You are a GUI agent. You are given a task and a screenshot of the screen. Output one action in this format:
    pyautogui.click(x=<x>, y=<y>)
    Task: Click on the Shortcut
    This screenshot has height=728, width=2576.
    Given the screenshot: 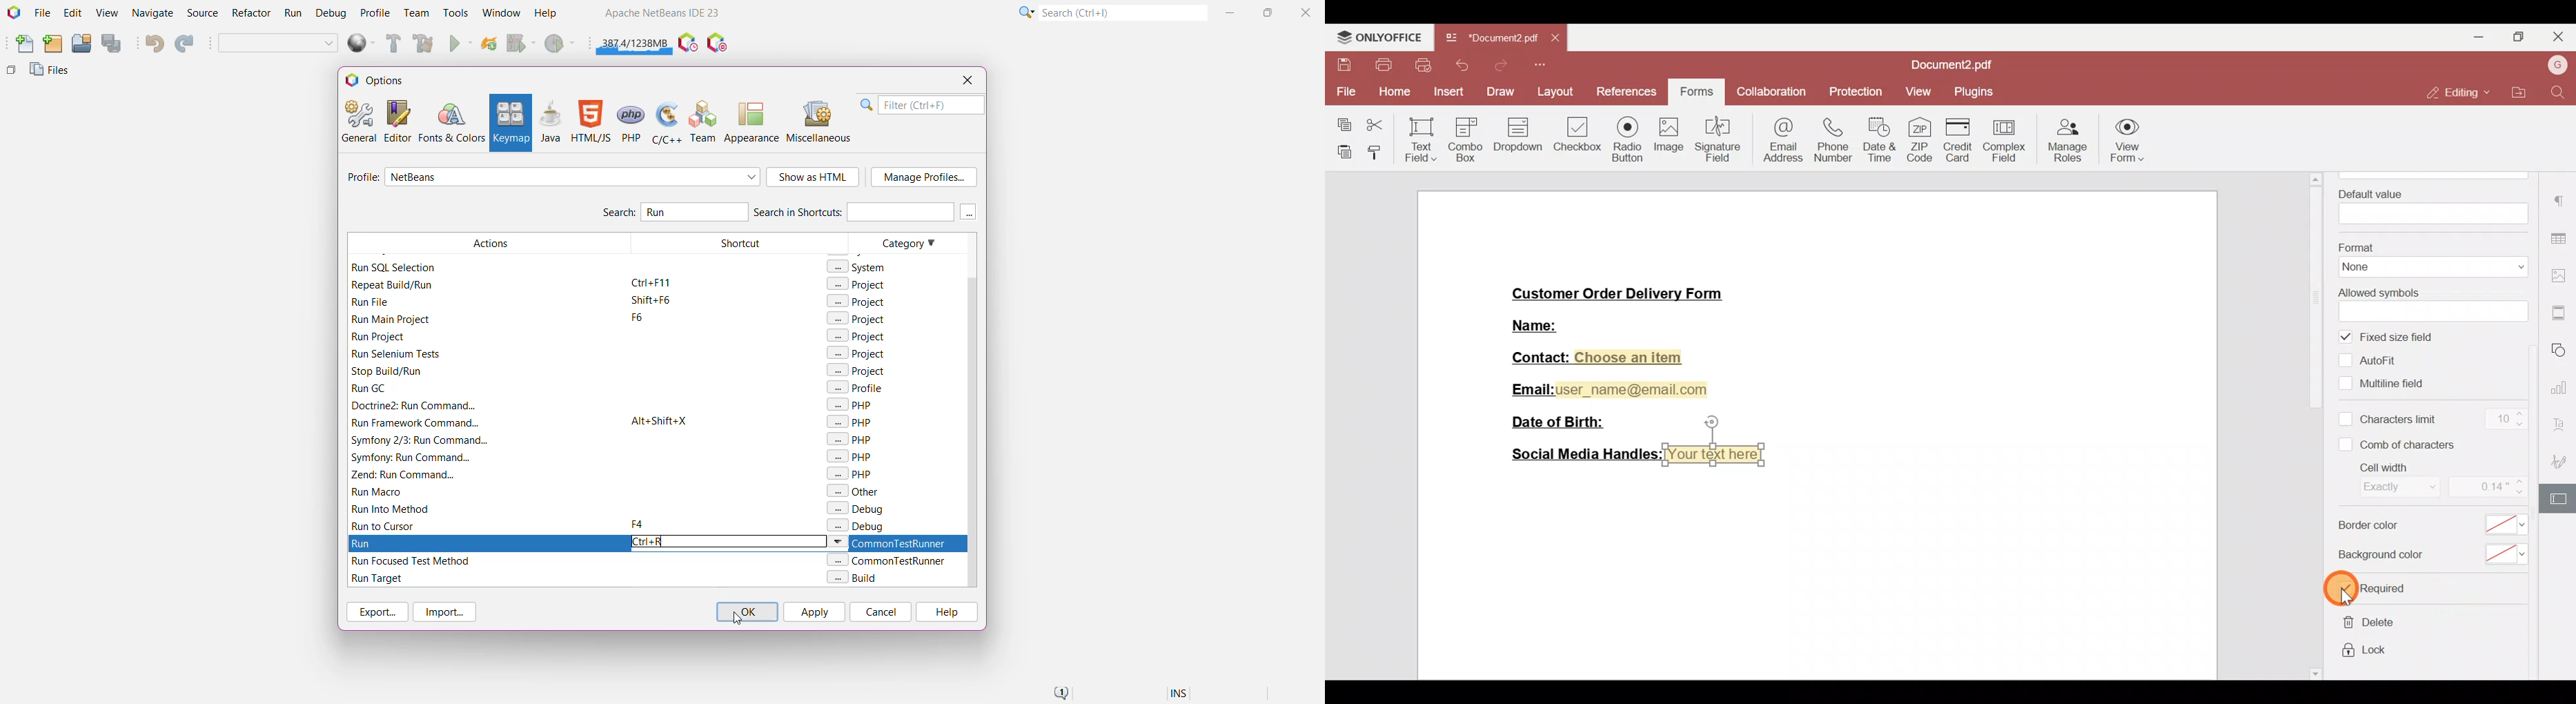 What is the action you would take?
    pyautogui.click(x=740, y=382)
    